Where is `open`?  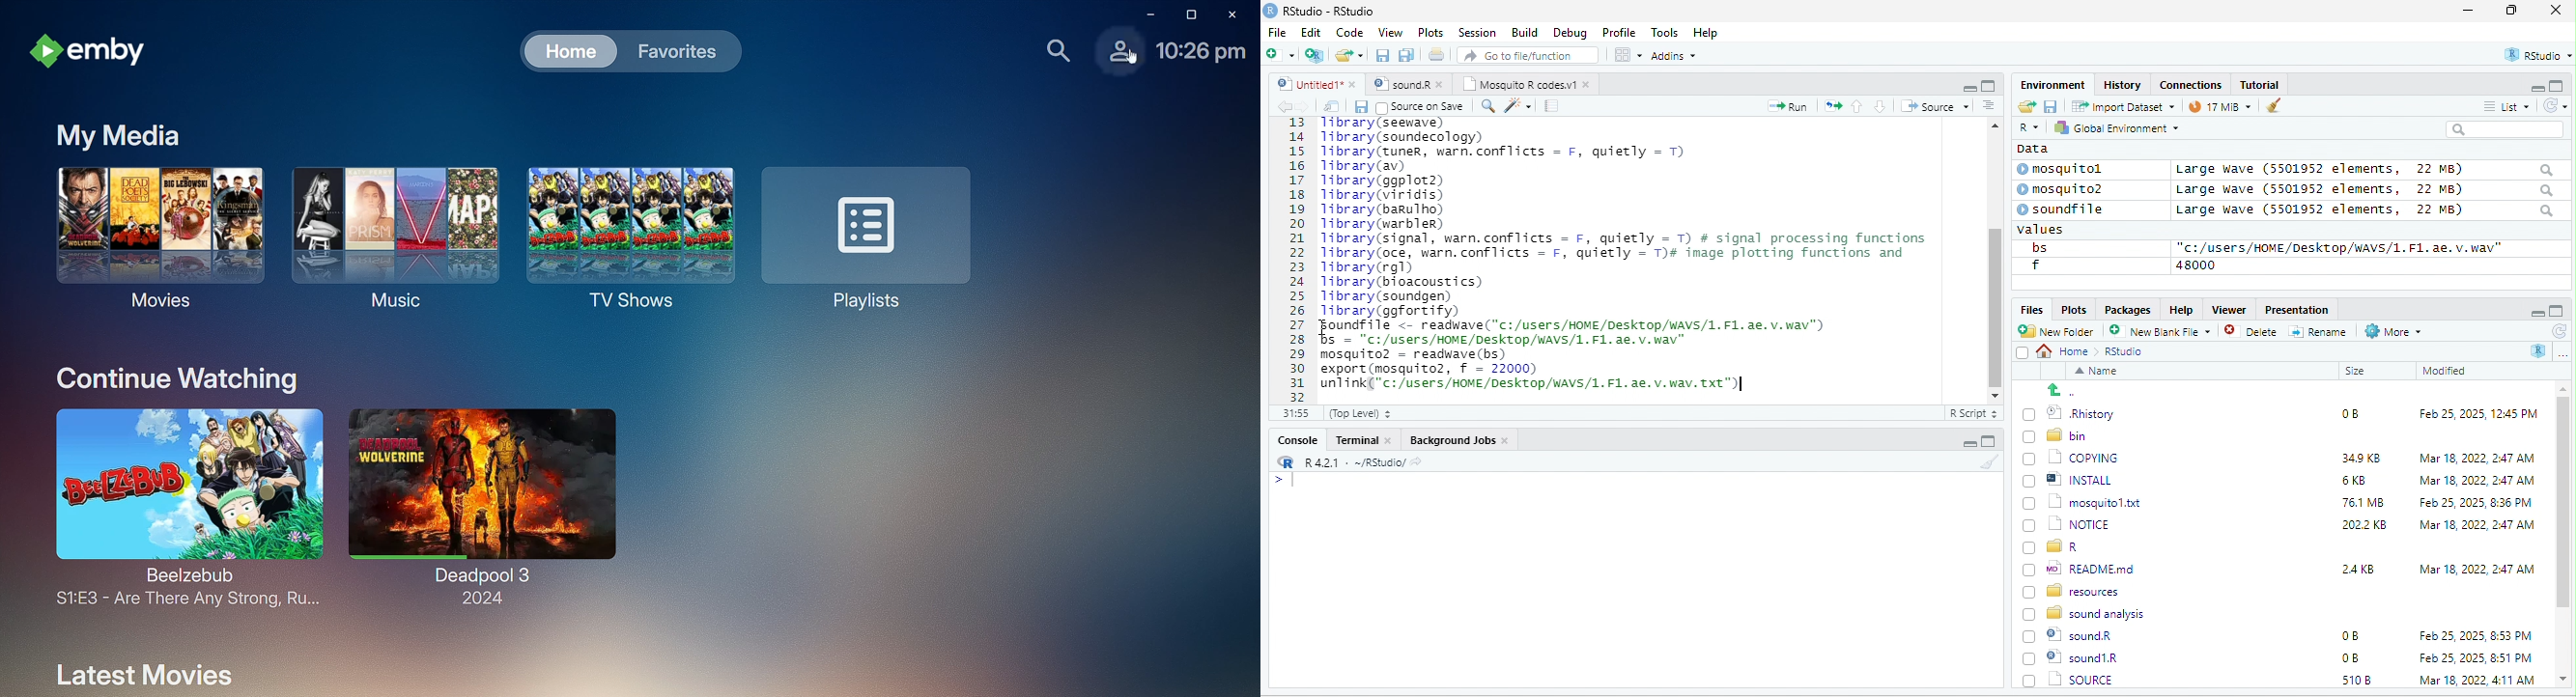
open is located at coordinates (1438, 57).